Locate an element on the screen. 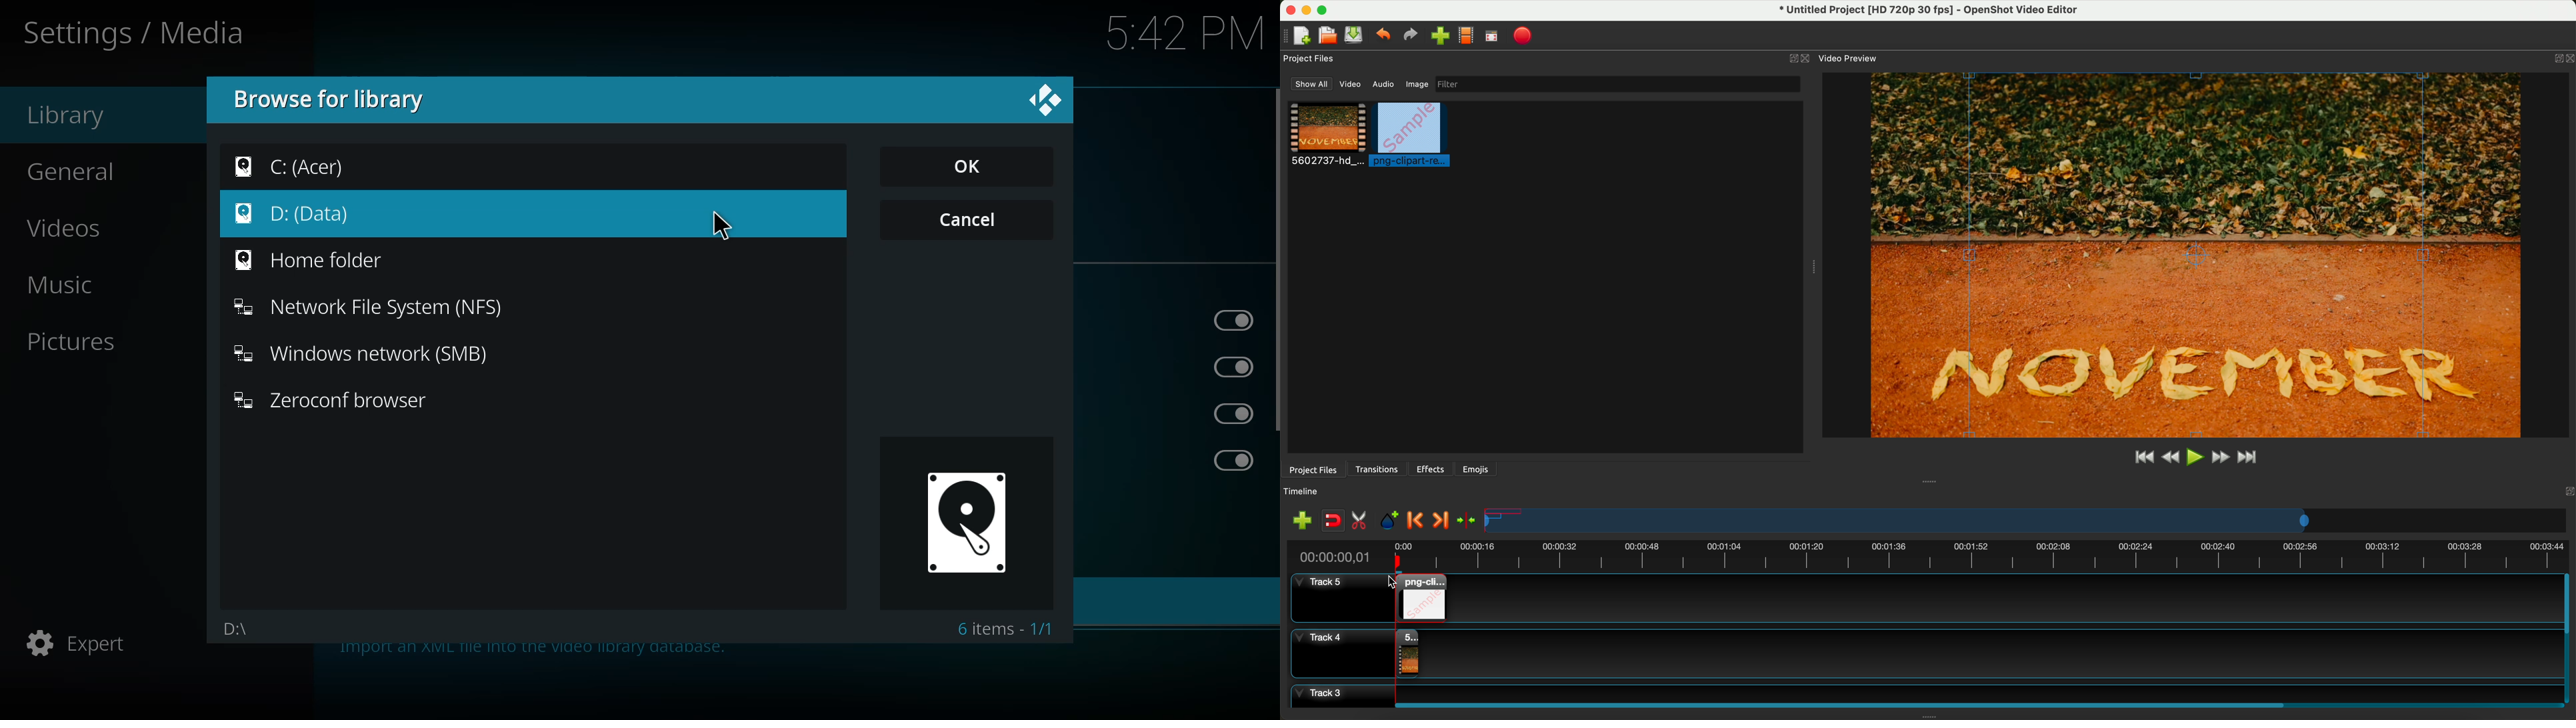 The width and height of the screenshot is (2576, 728). cancel is located at coordinates (961, 219).